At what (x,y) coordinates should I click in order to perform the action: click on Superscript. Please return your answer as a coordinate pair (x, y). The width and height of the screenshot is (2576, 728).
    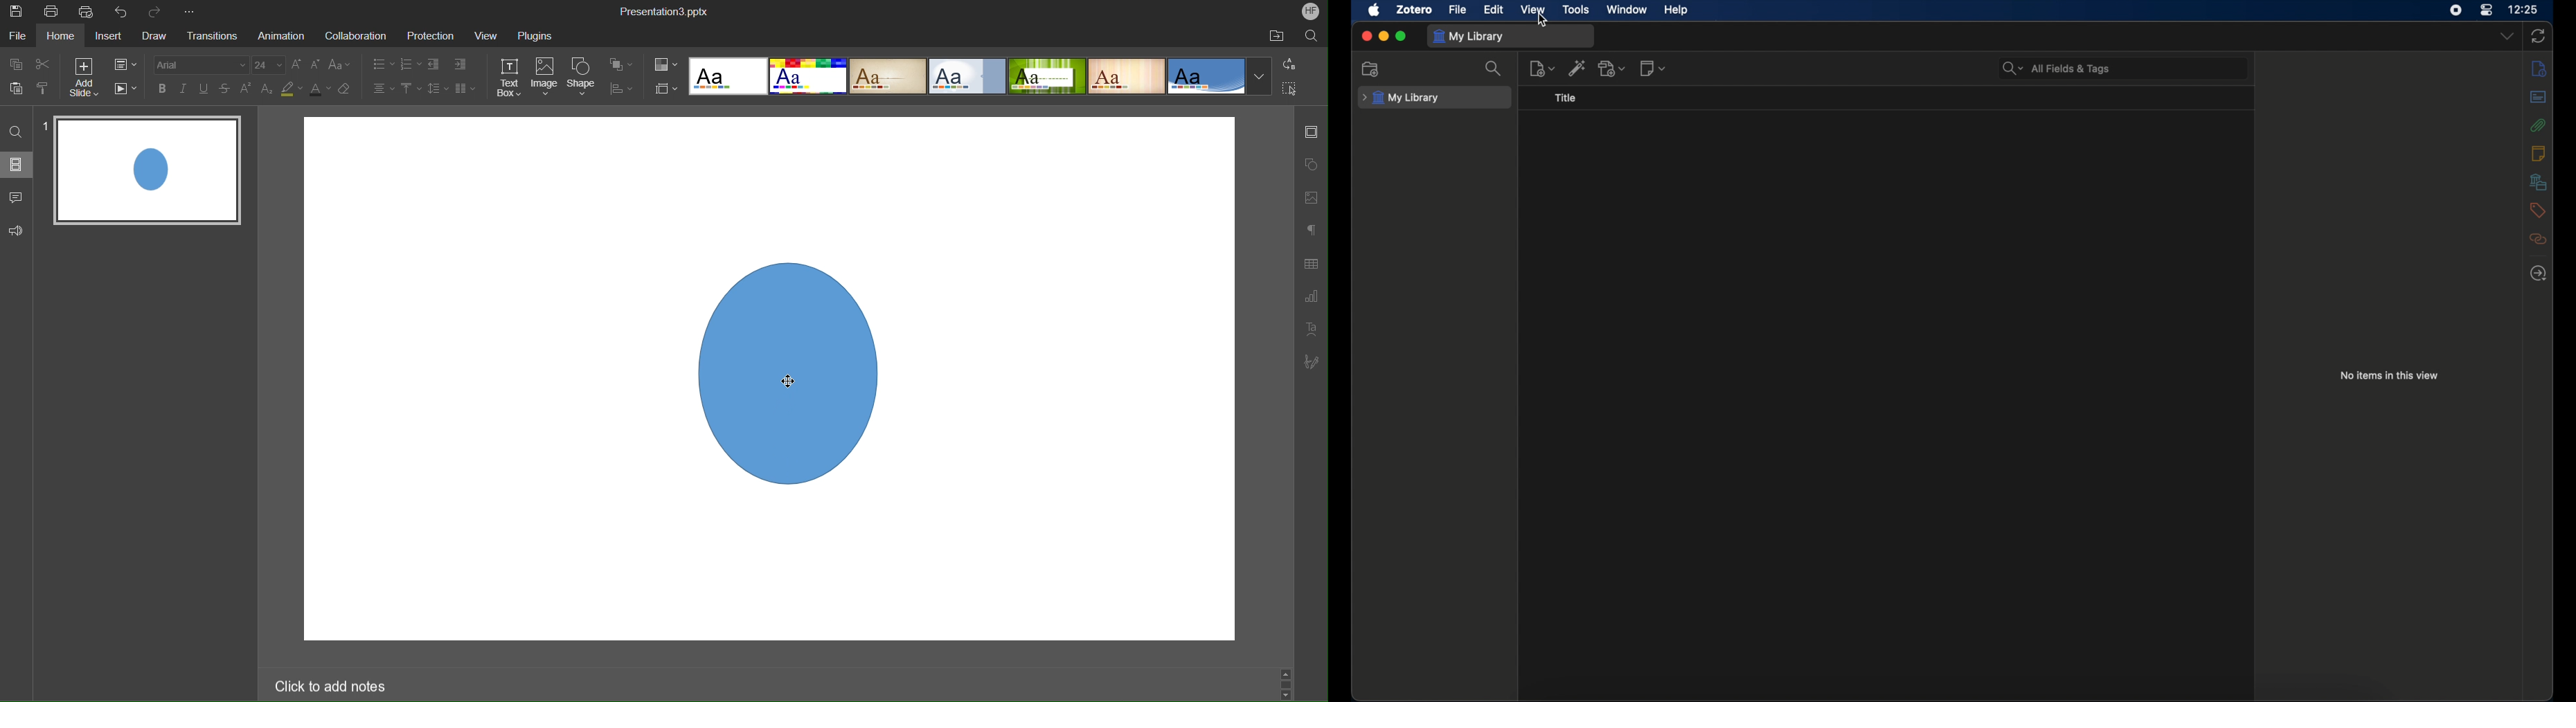
    Looking at the image, I should click on (246, 91).